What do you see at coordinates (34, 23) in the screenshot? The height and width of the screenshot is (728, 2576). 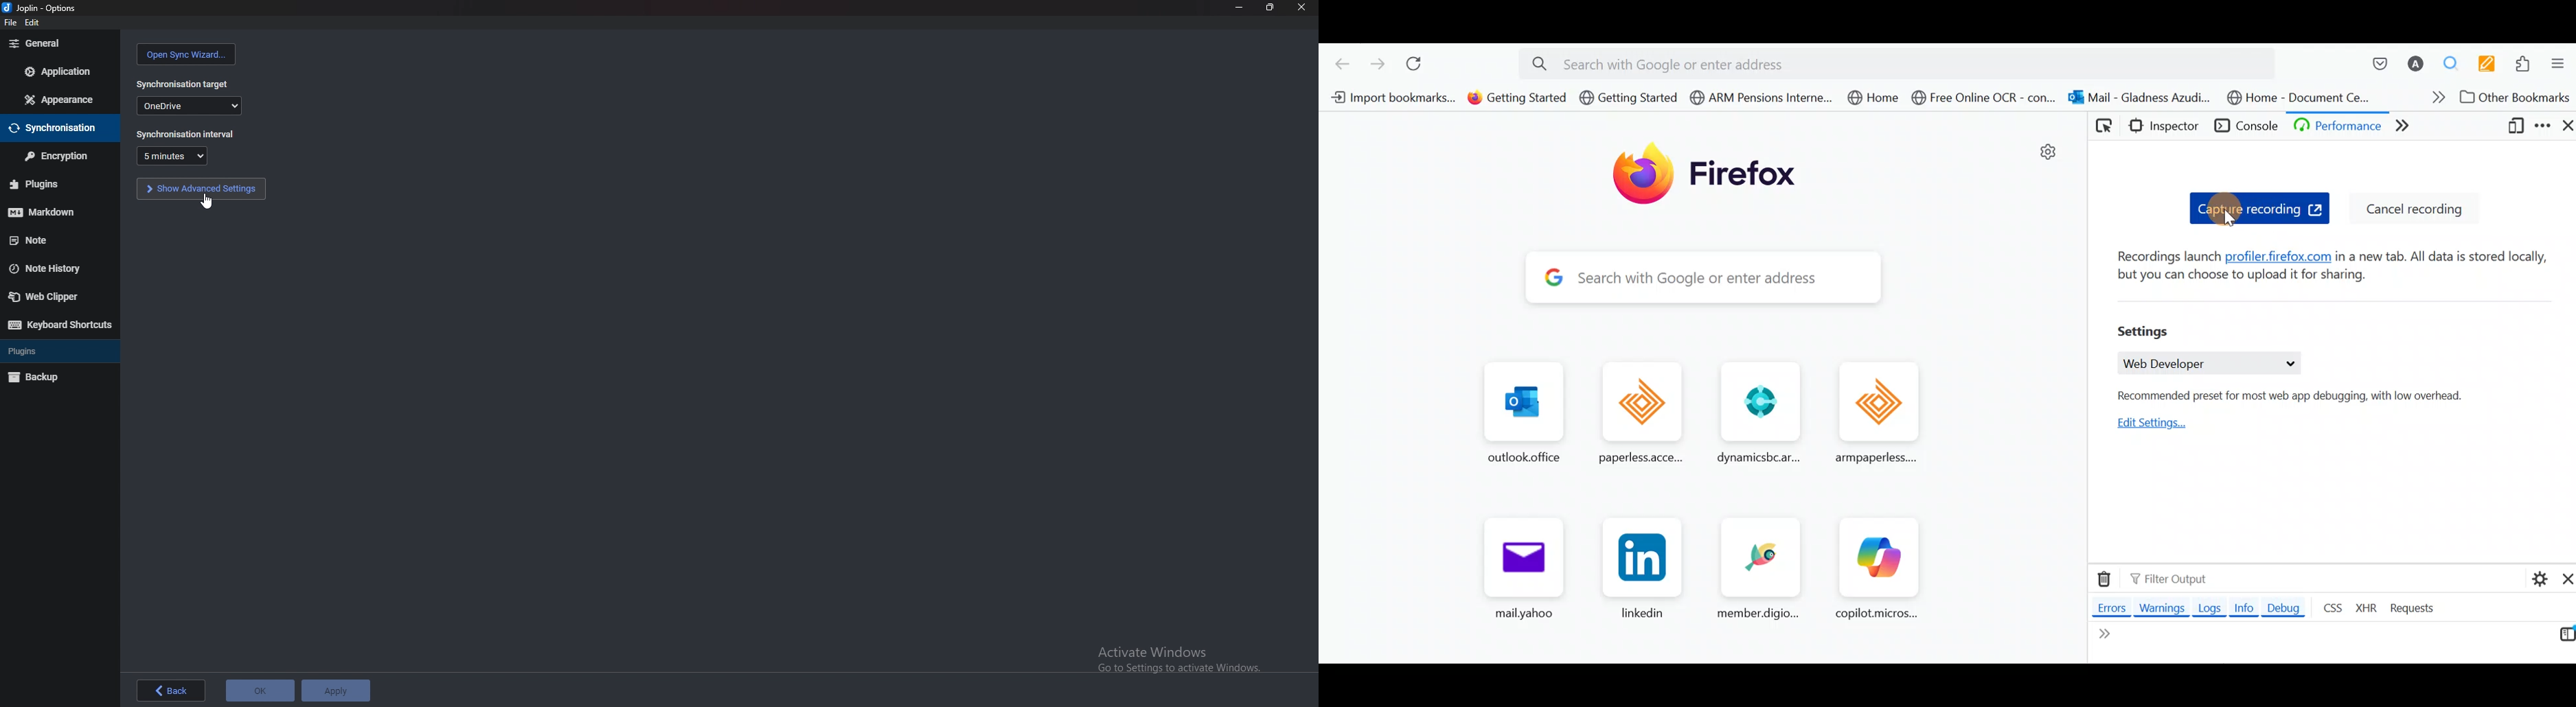 I see `edit` at bounding box center [34, 23].